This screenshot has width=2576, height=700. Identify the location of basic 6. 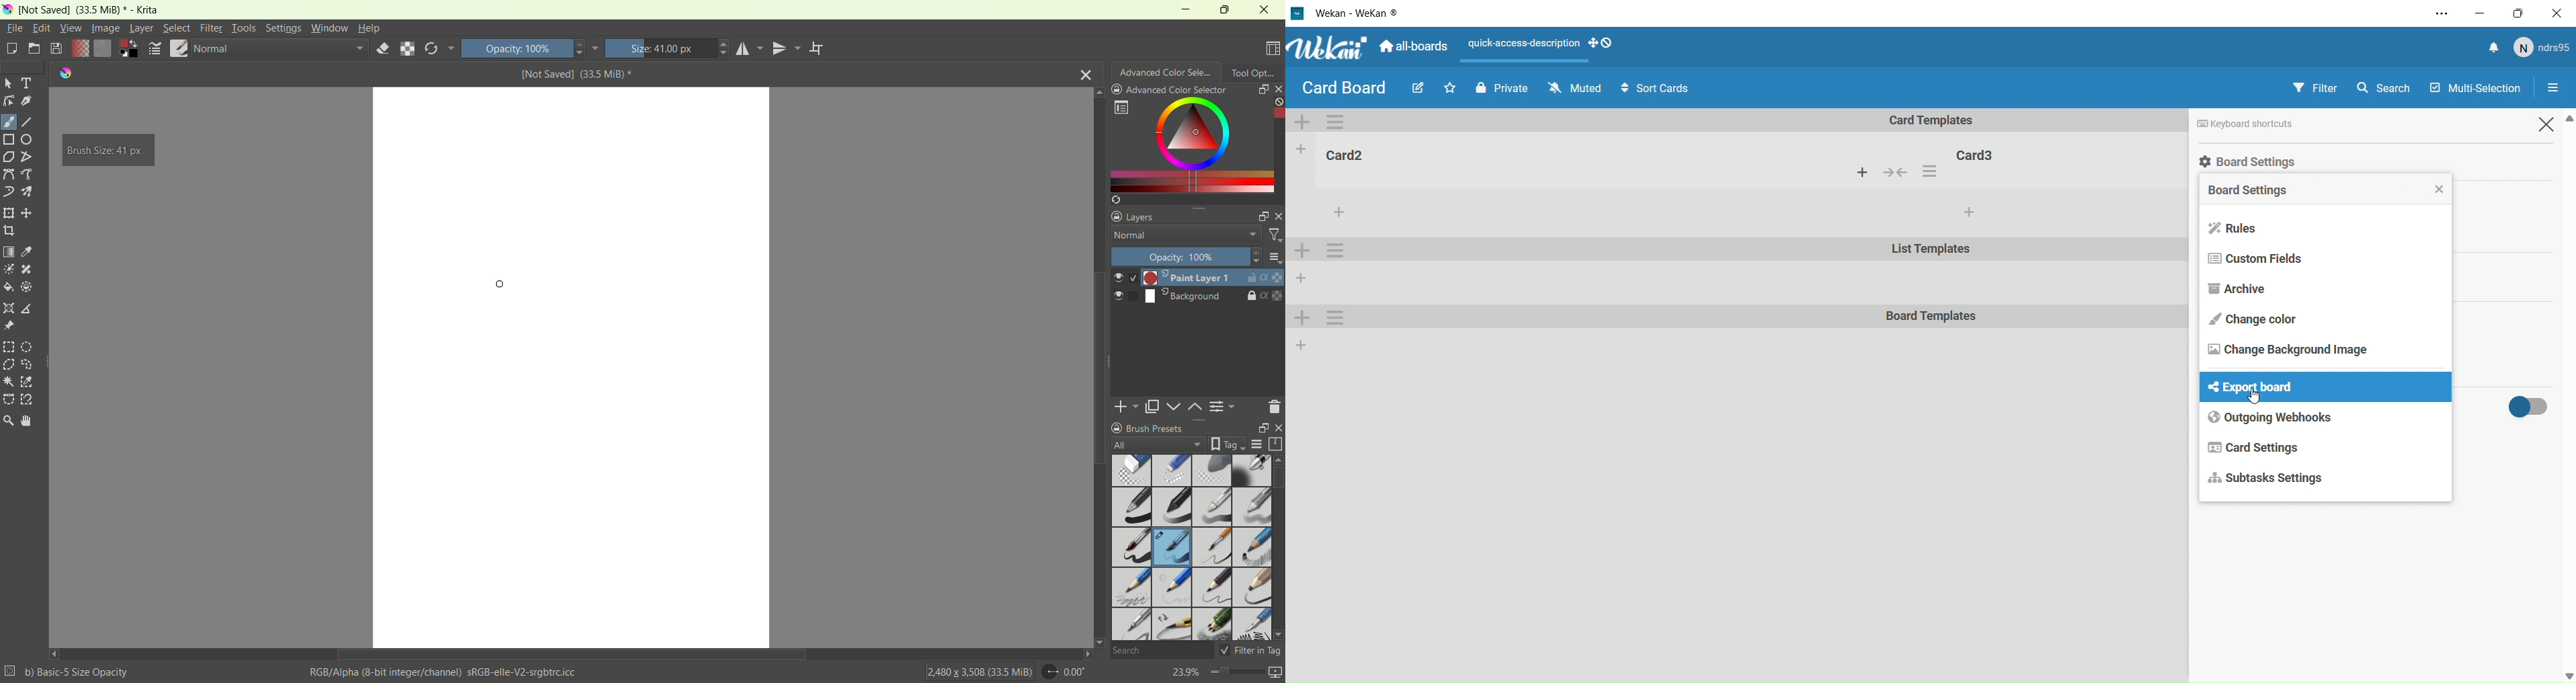
(1212, 548).